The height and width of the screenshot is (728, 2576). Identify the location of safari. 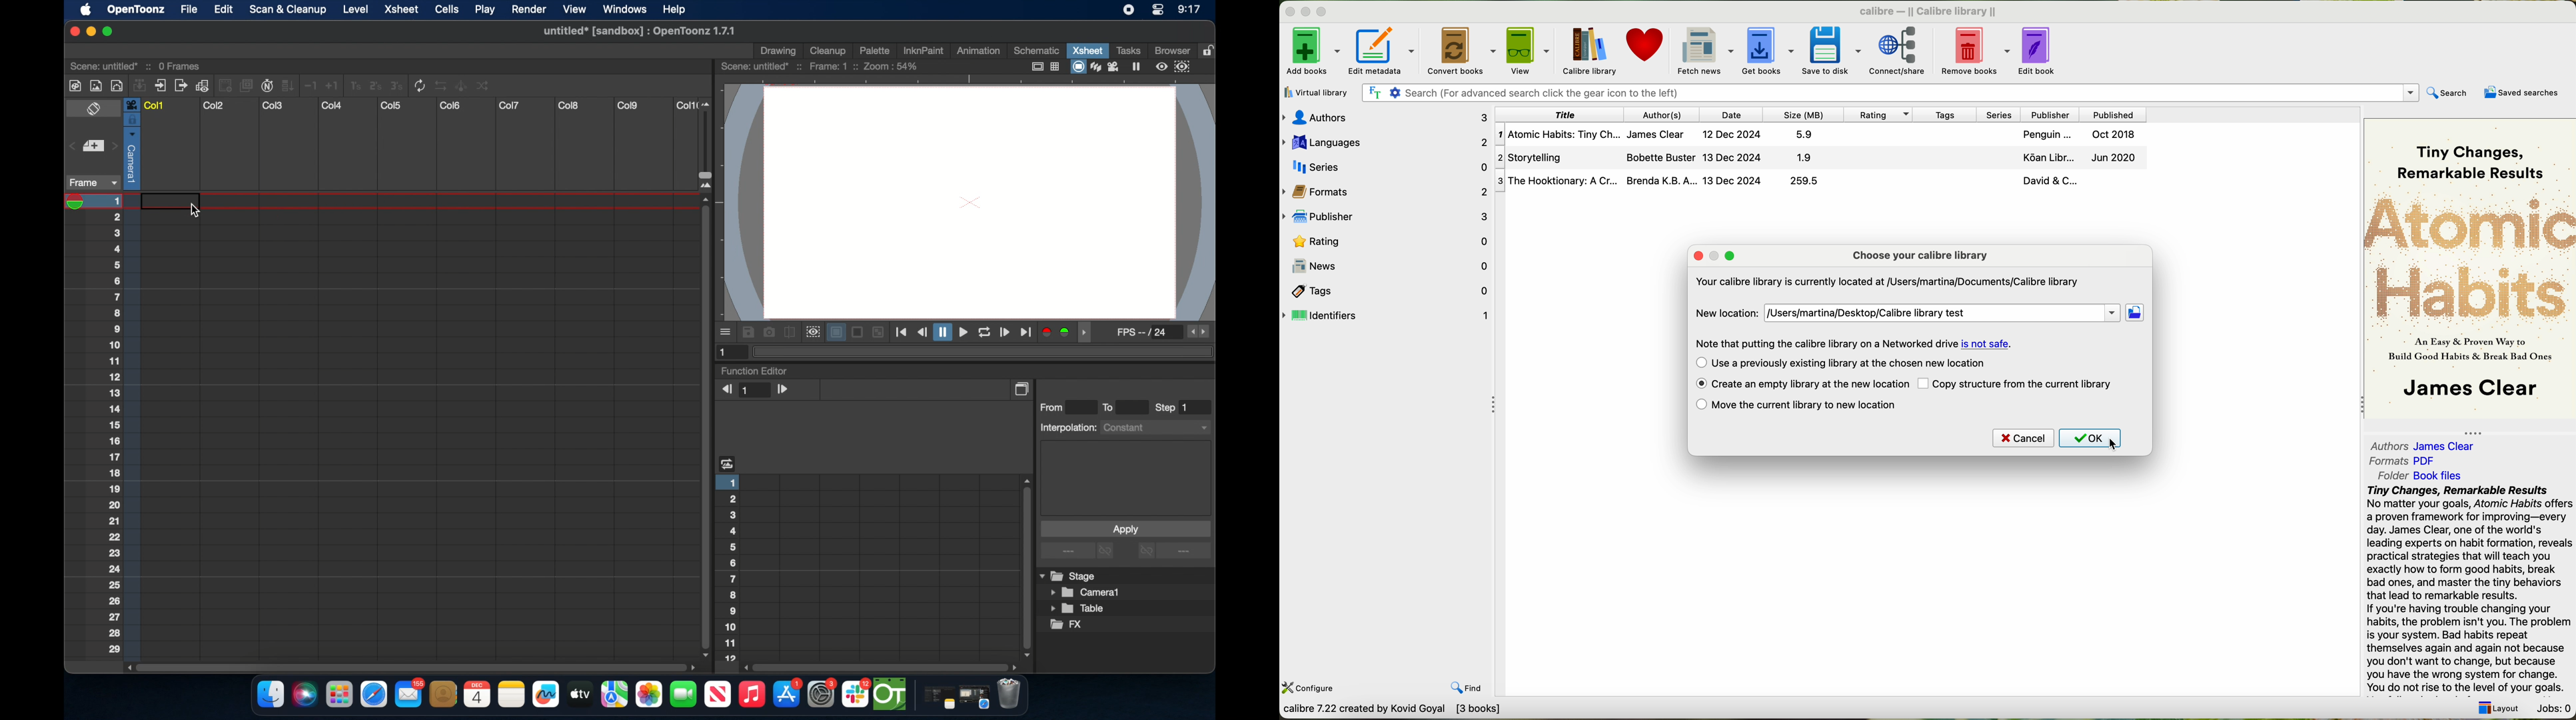
(374, 695).